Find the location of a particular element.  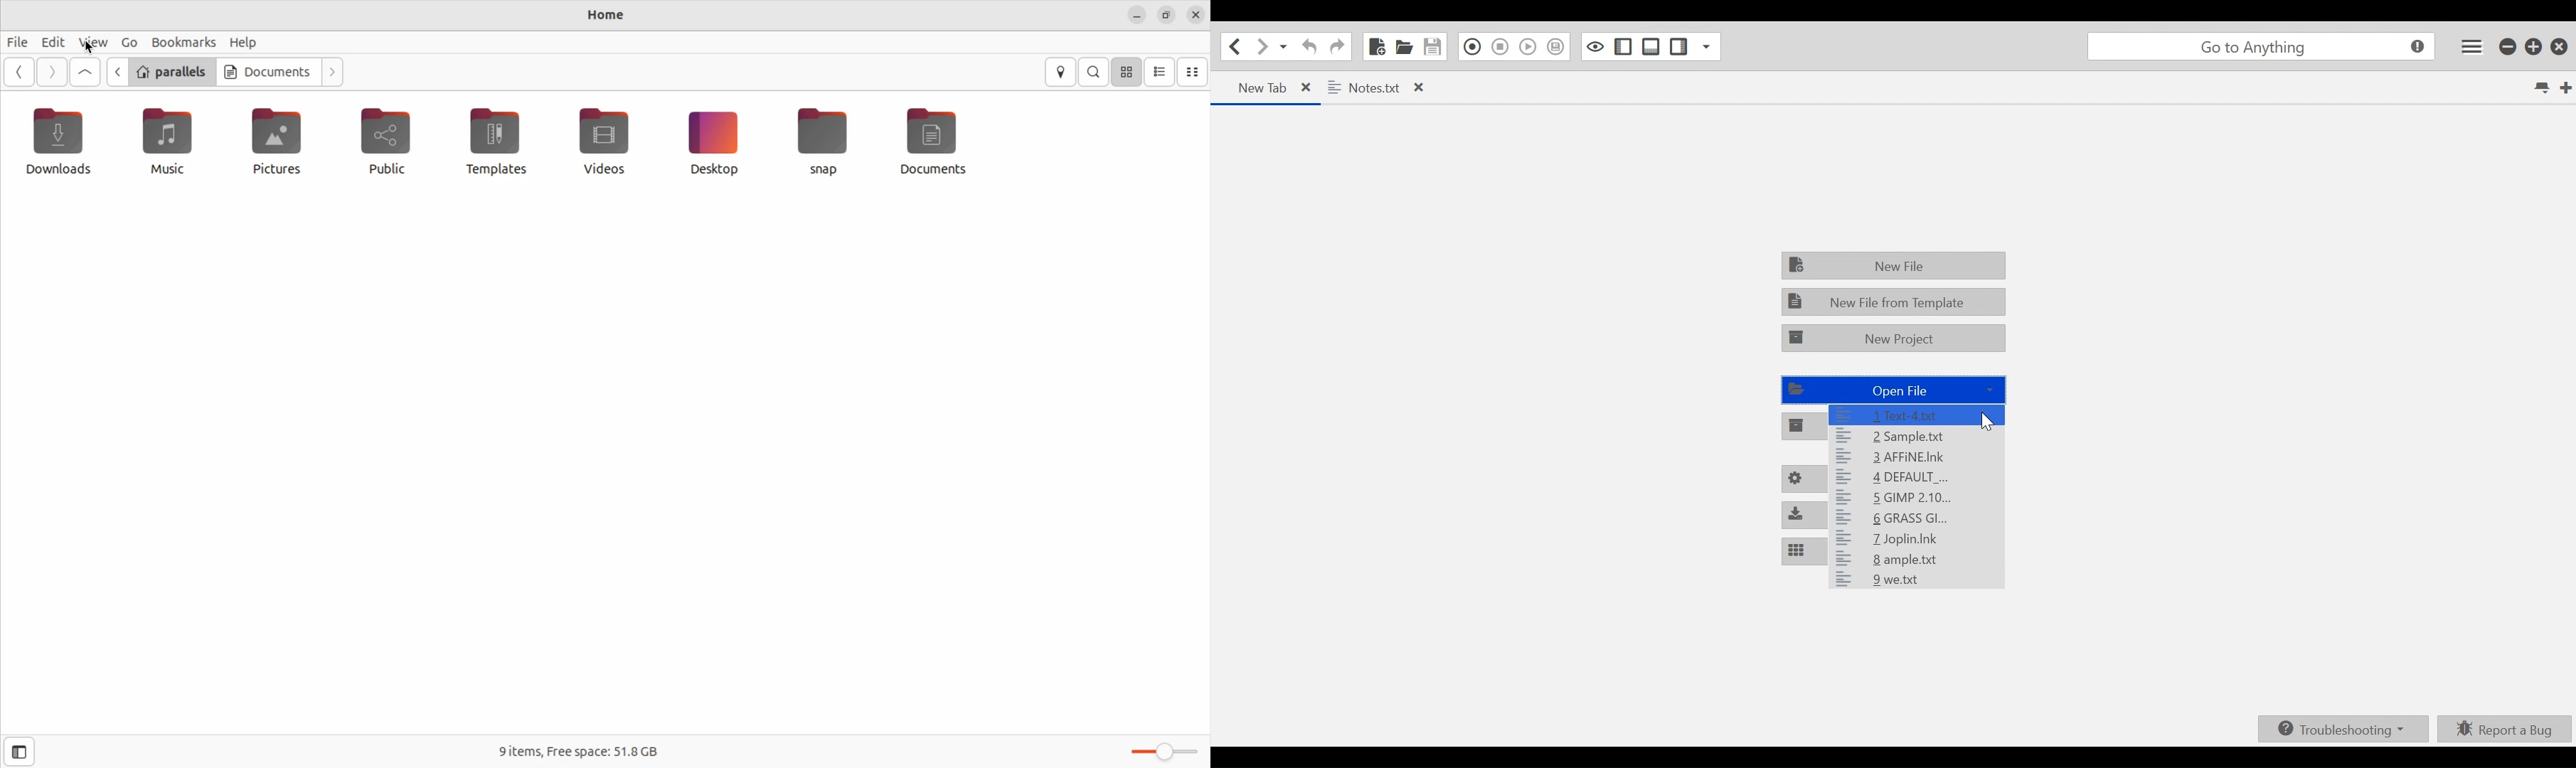

Pictures file is located at coordinates (277, 142).